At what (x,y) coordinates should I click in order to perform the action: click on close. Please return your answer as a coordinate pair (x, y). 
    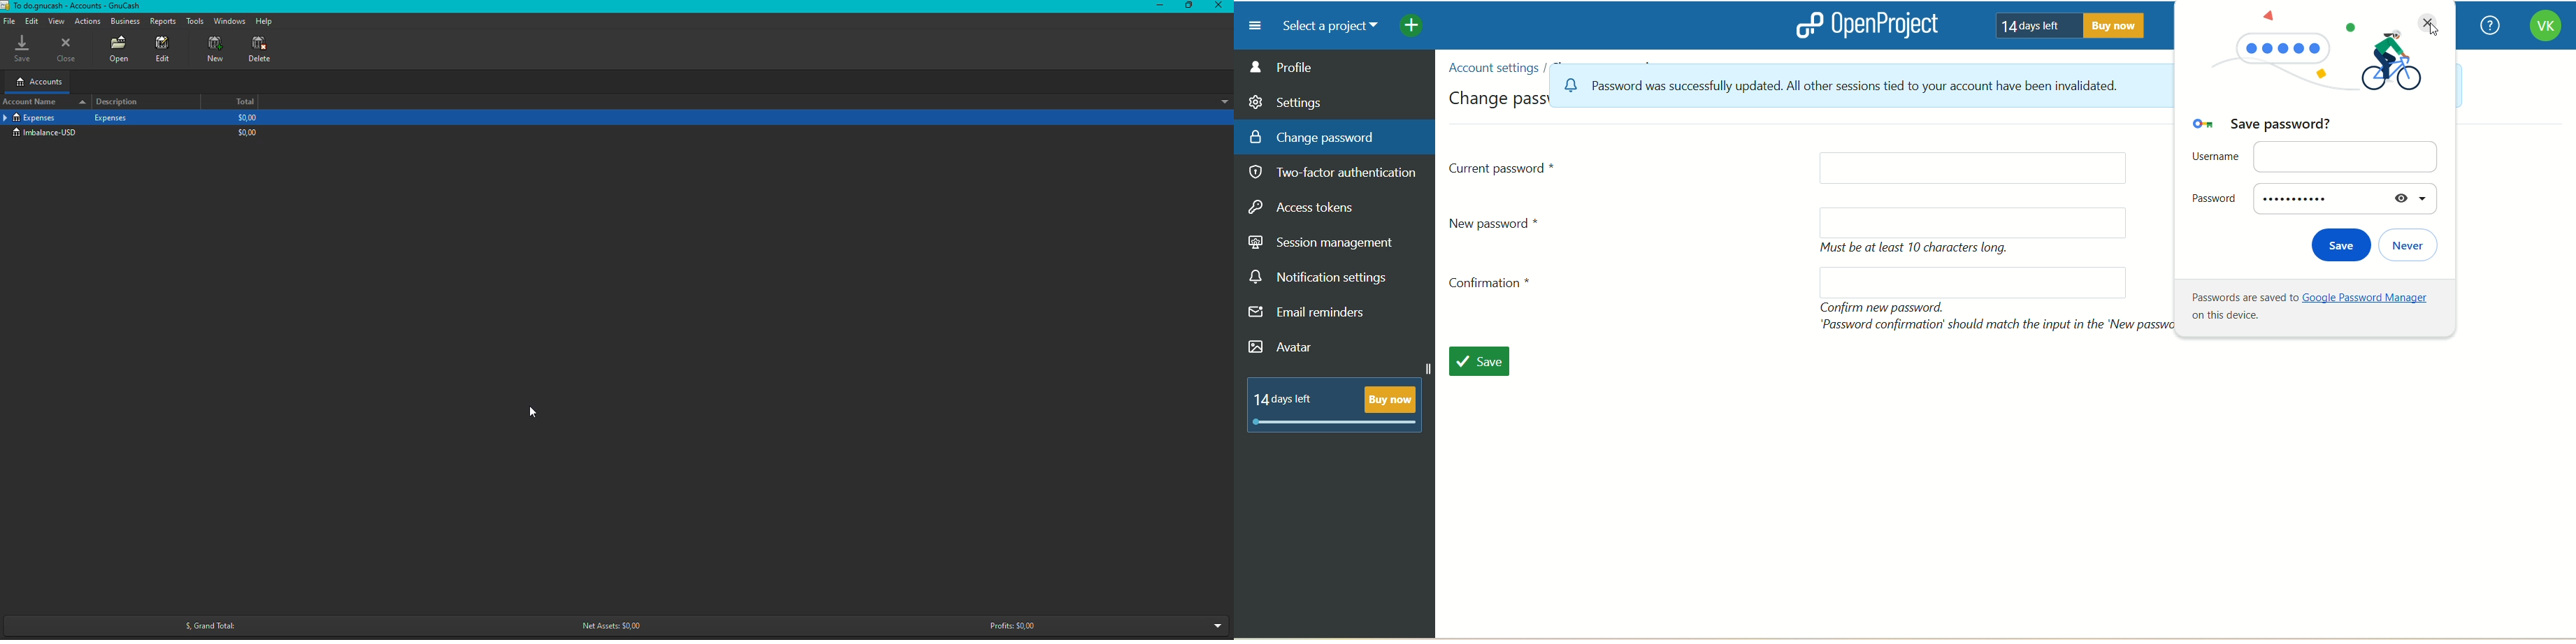
    Looking at the image, I should click on (2427, 23).